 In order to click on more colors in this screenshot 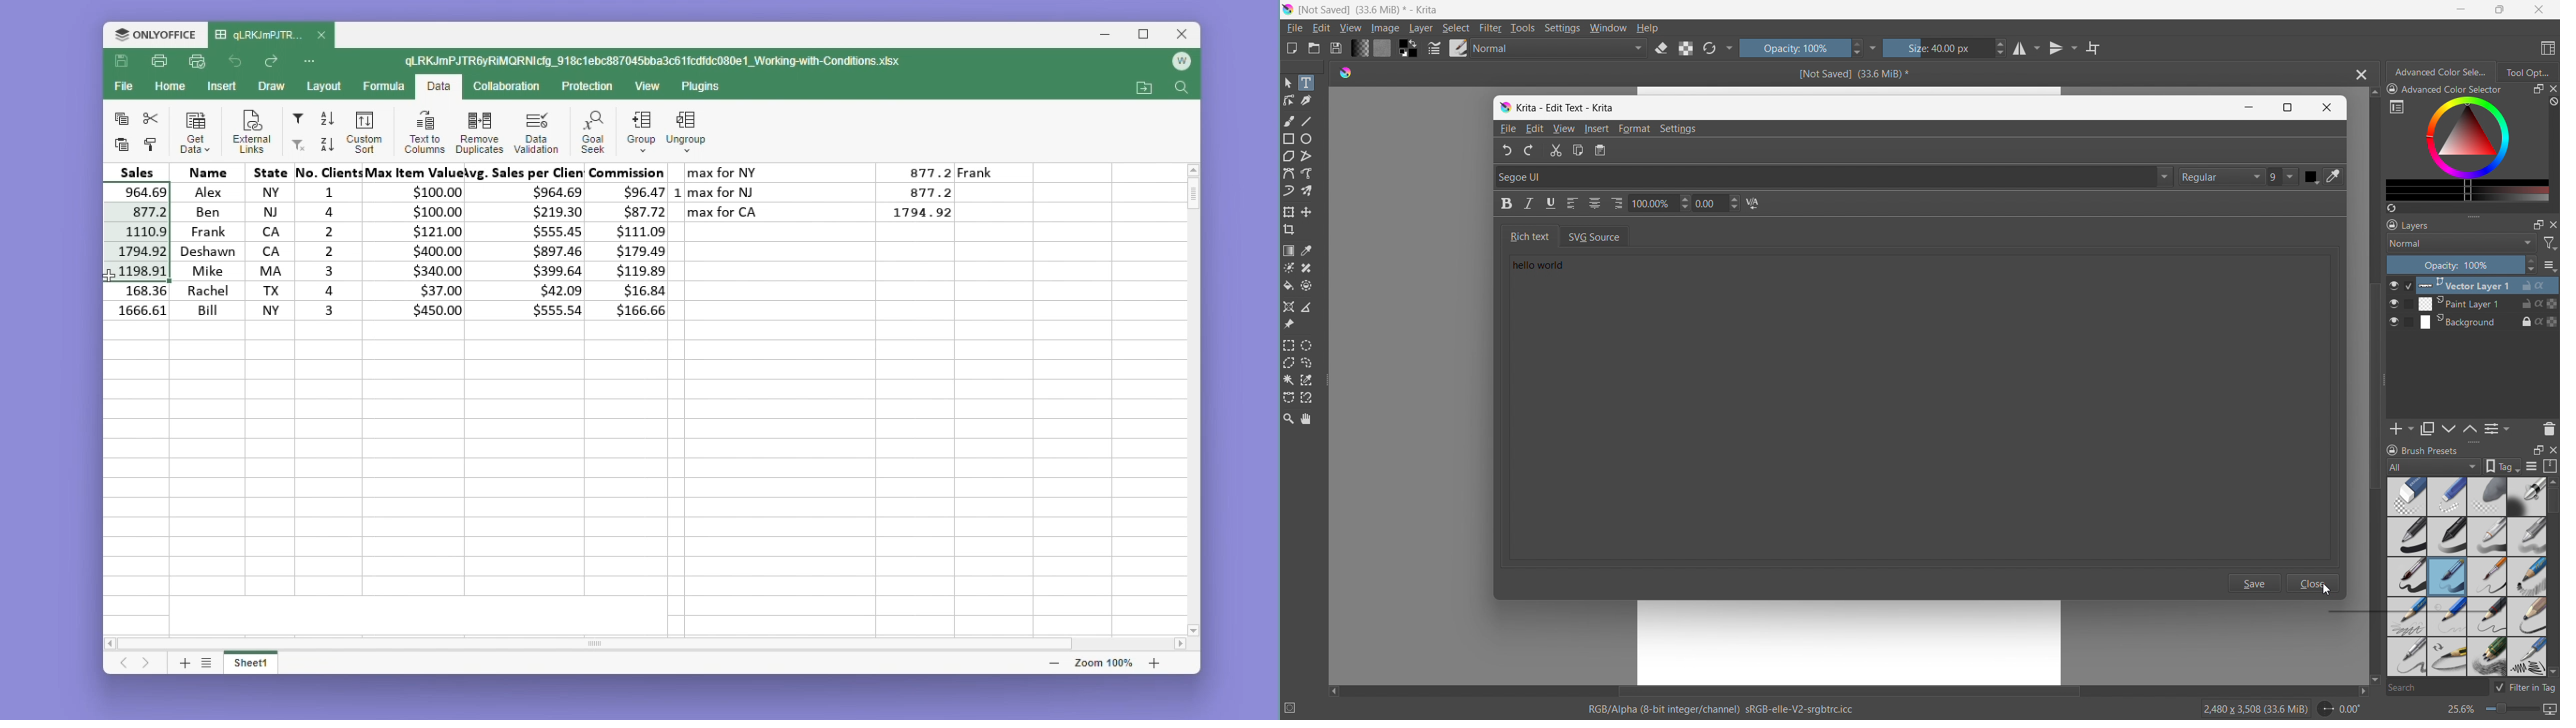, I will do `click(2467, 191)`.